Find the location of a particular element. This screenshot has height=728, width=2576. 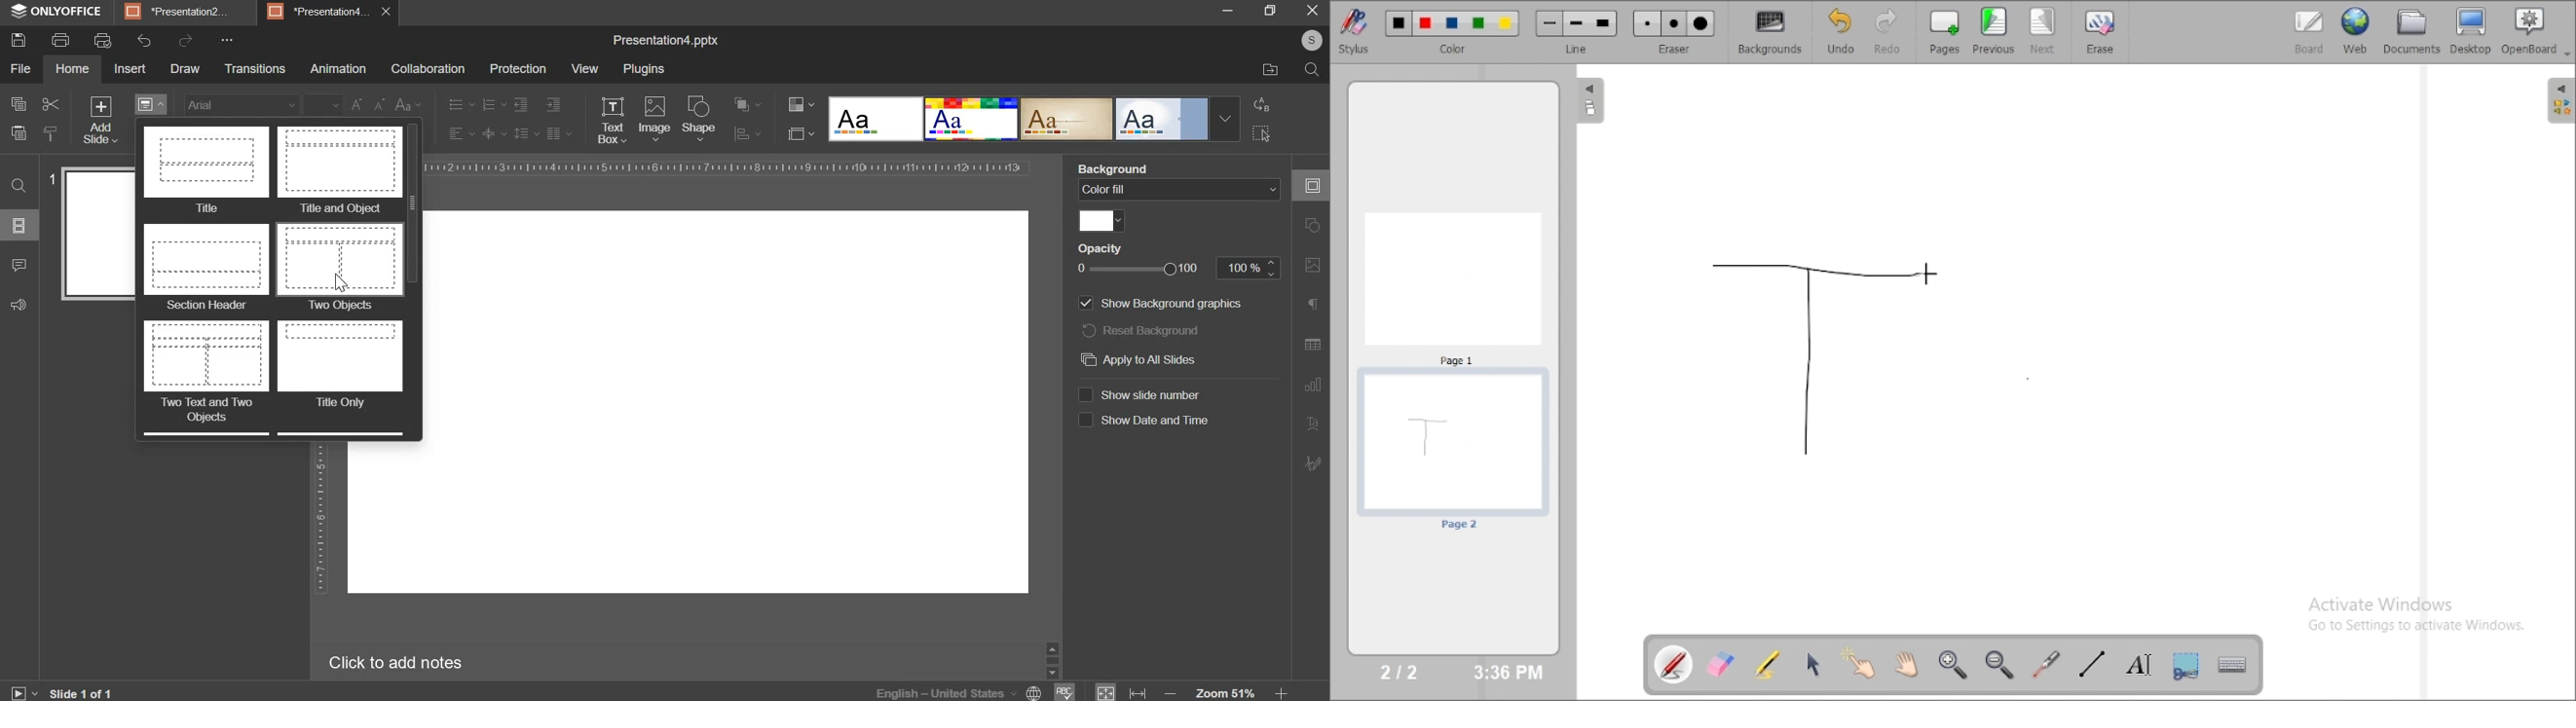

decrease is located at coordinates (381, 104).